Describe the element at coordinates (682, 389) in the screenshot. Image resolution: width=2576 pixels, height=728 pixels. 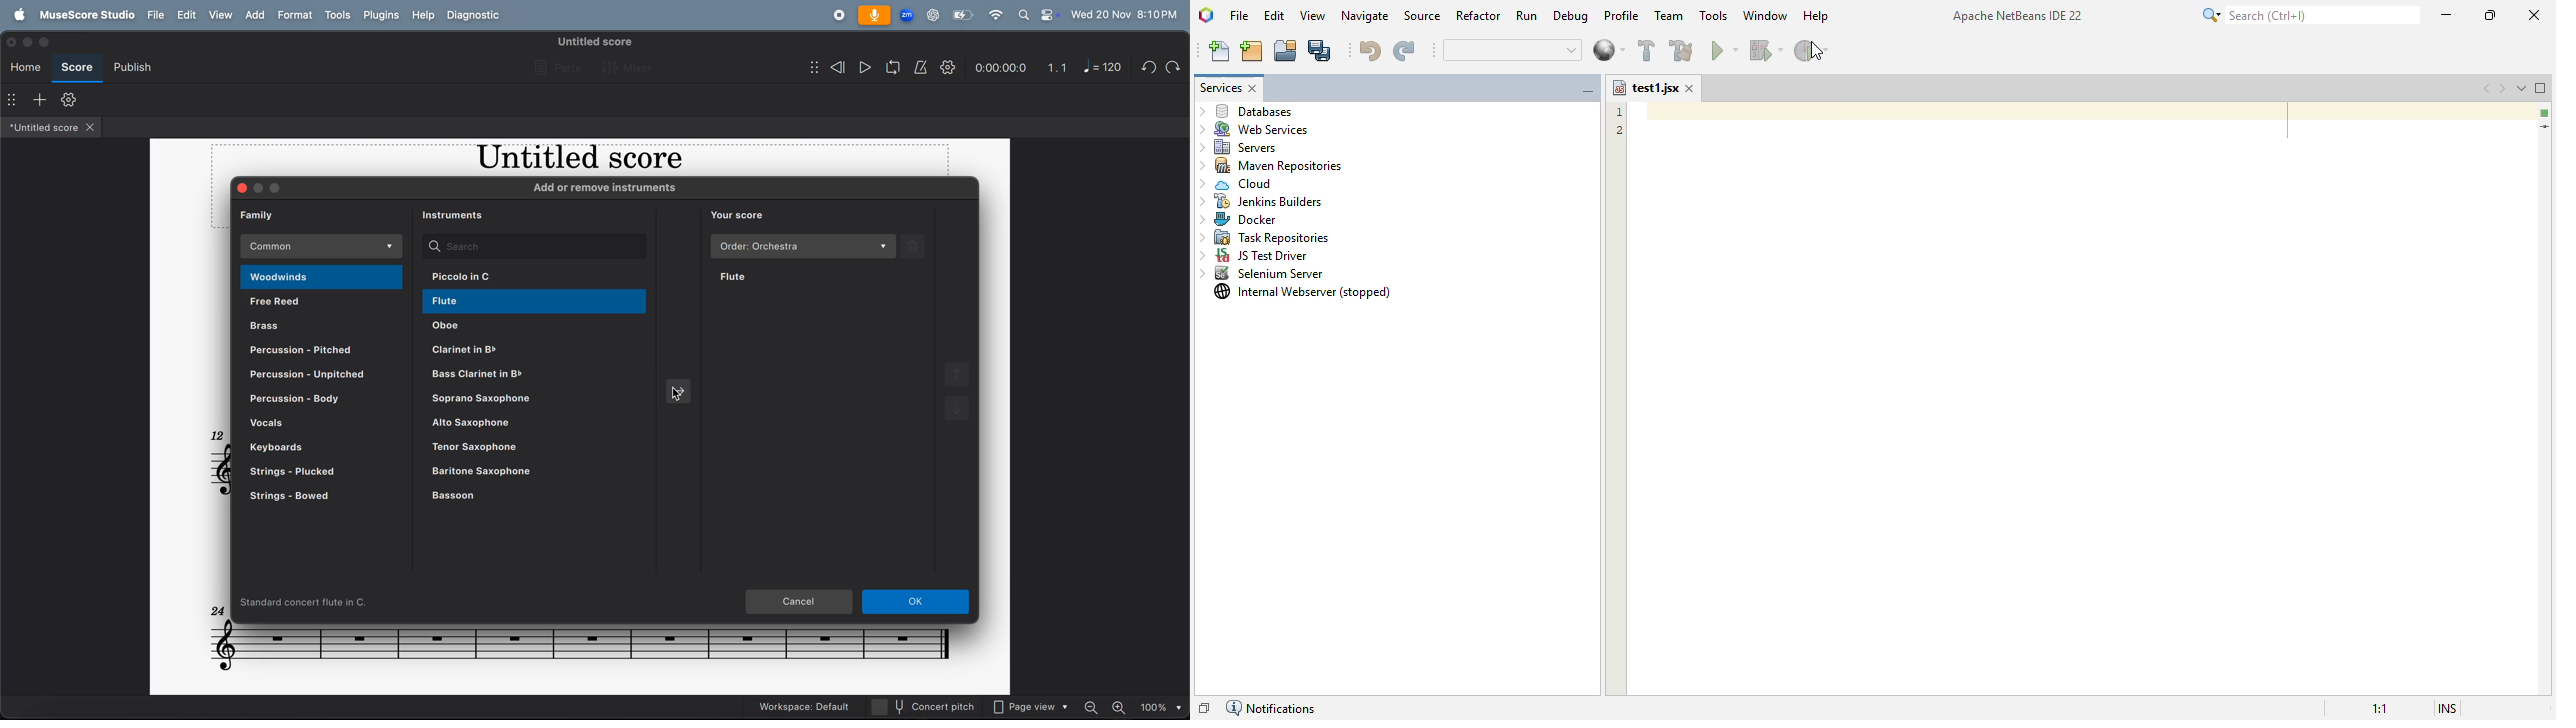
I see `add selected instruments to score` at that location.